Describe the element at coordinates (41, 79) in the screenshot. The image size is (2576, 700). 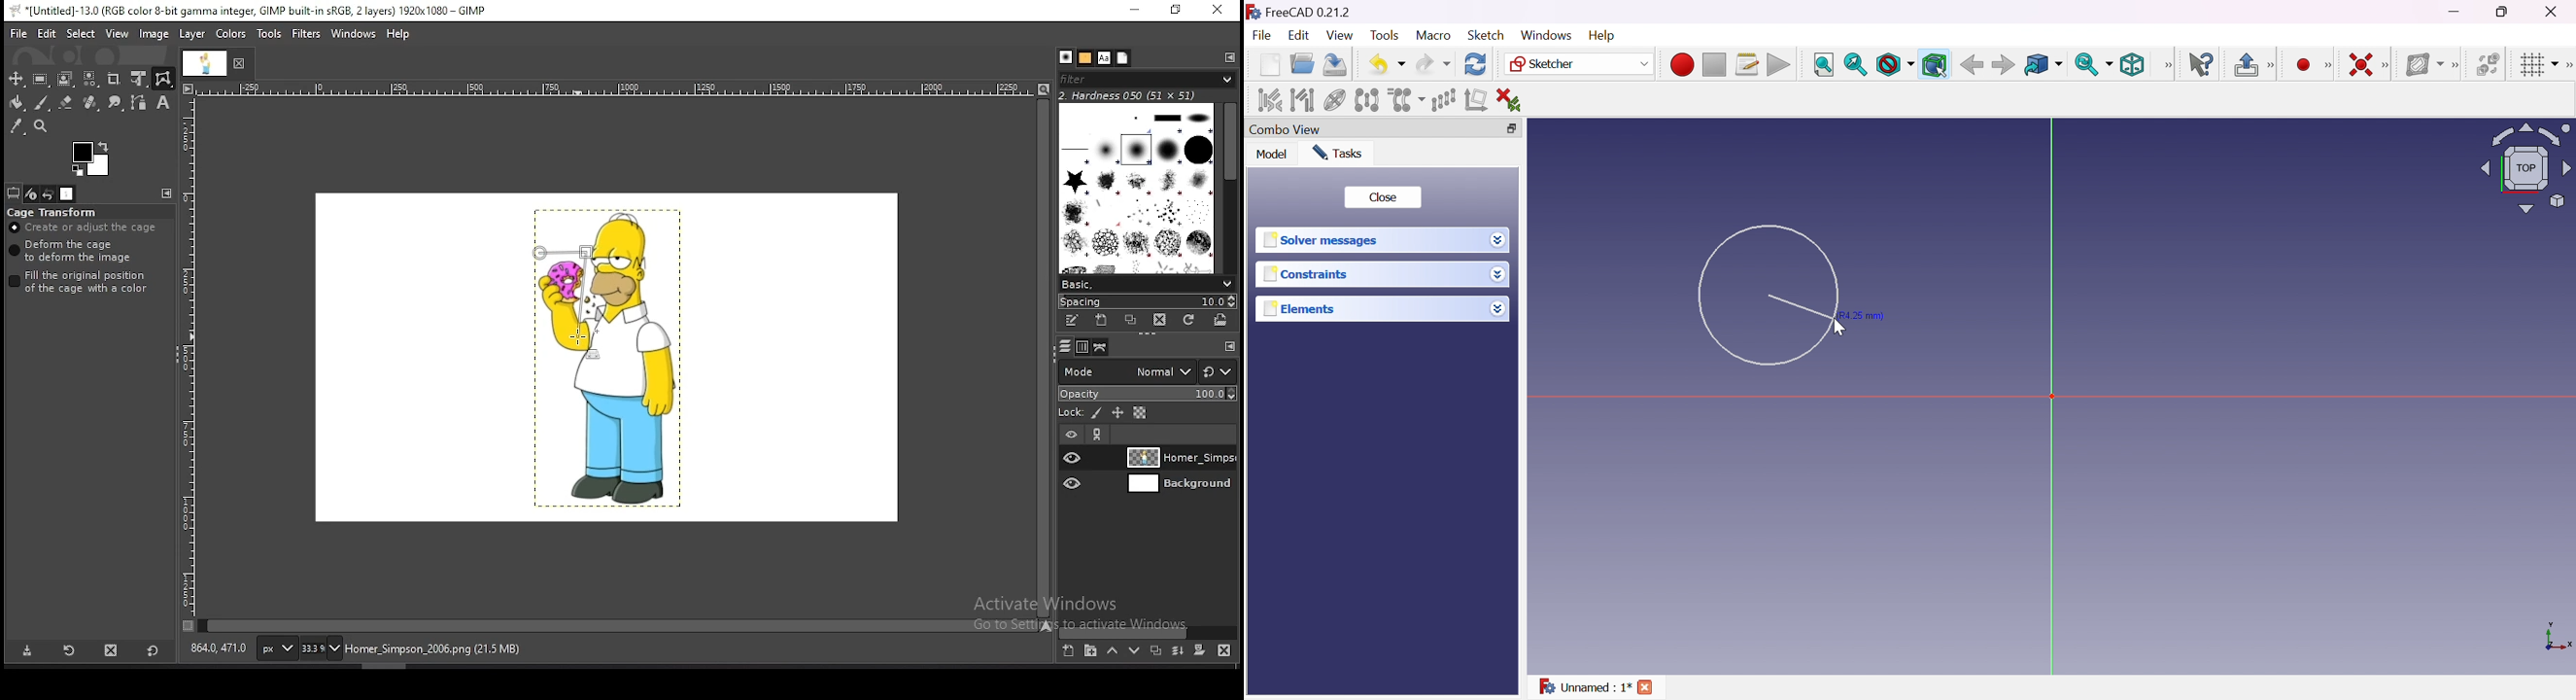
I see `rectangle select tool` at that location.